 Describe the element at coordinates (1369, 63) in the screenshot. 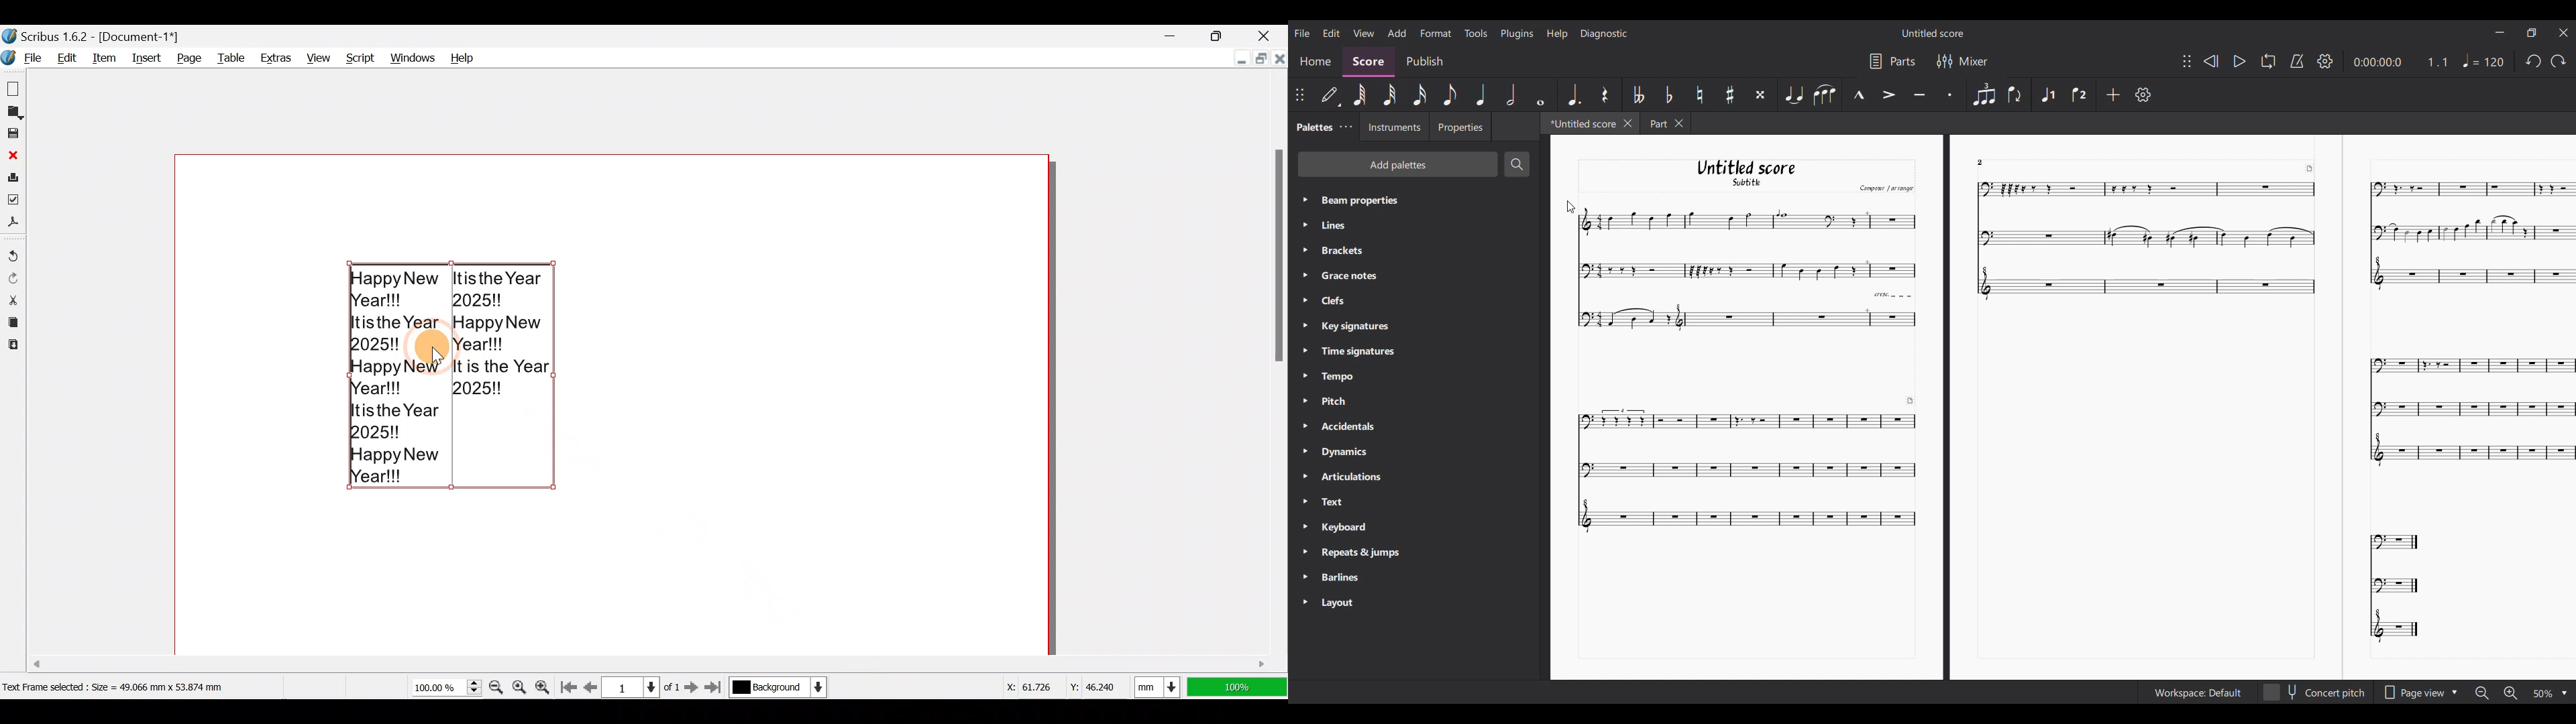

I see `Score ` at that location.